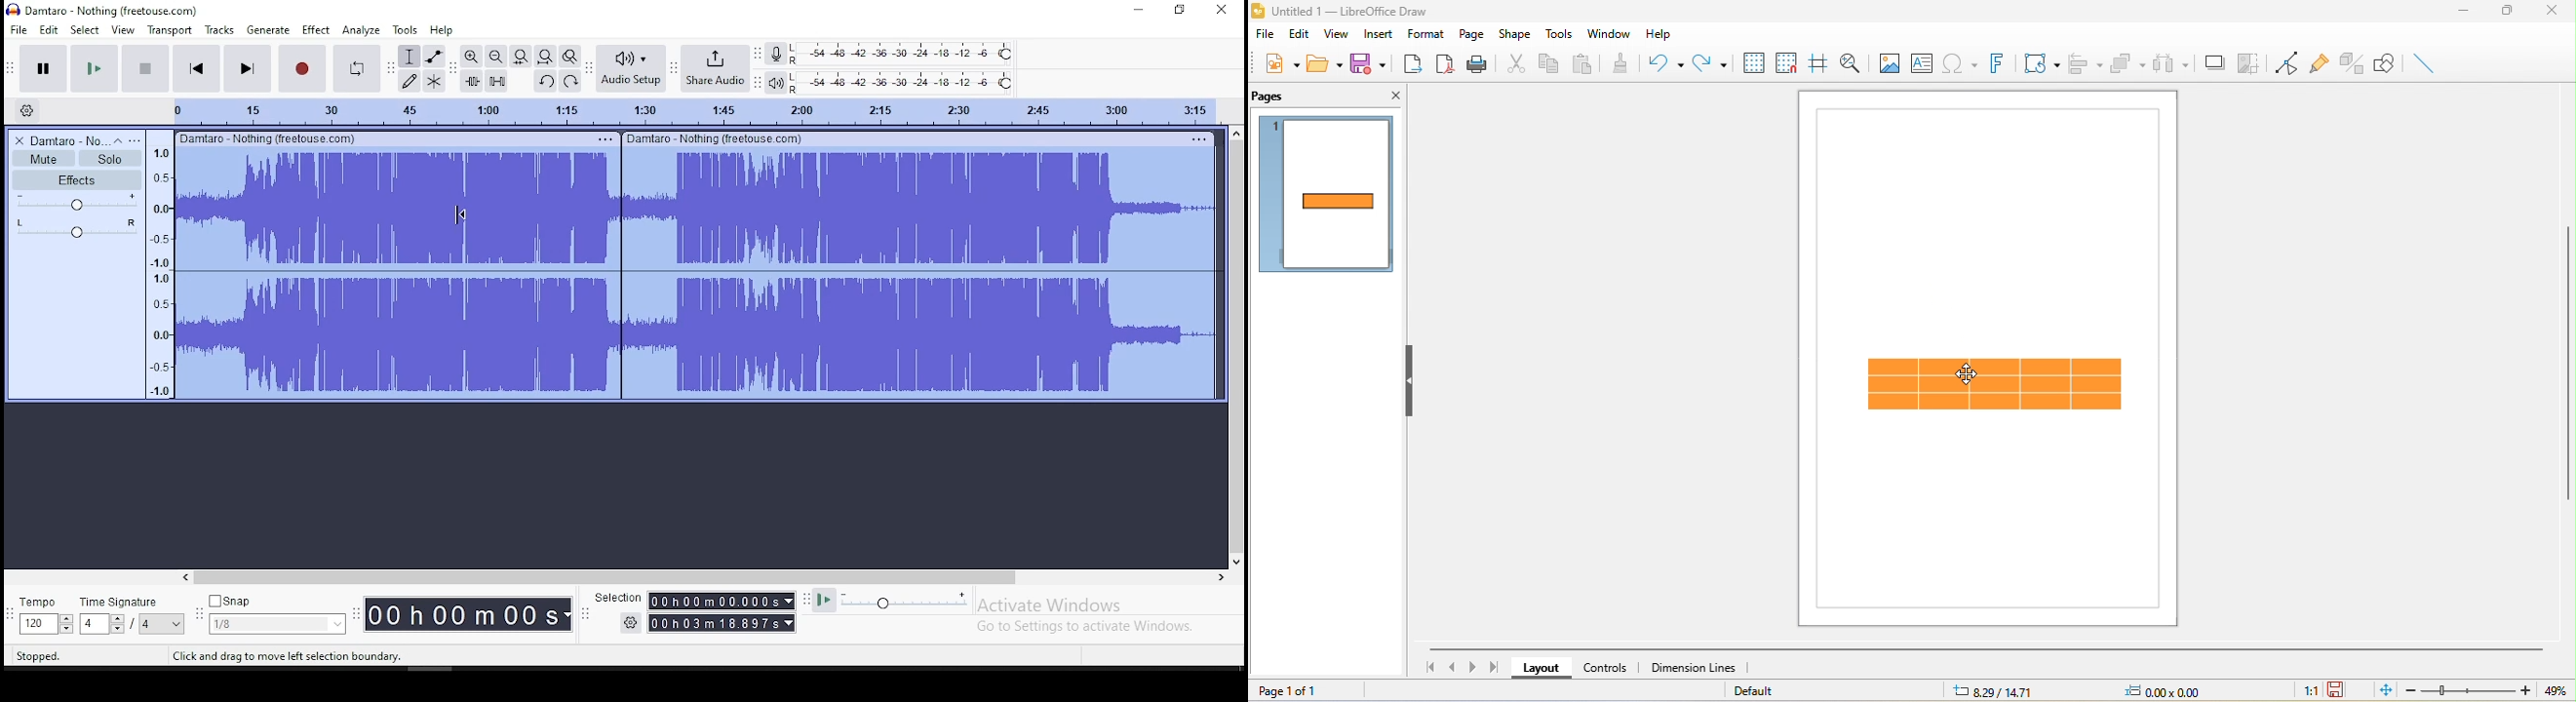 This screenshot has height=728, width=2576. What do you see at coordinates (496, 56) in the screenshot?
I see `zoom out` at bounding box center [496, 56].